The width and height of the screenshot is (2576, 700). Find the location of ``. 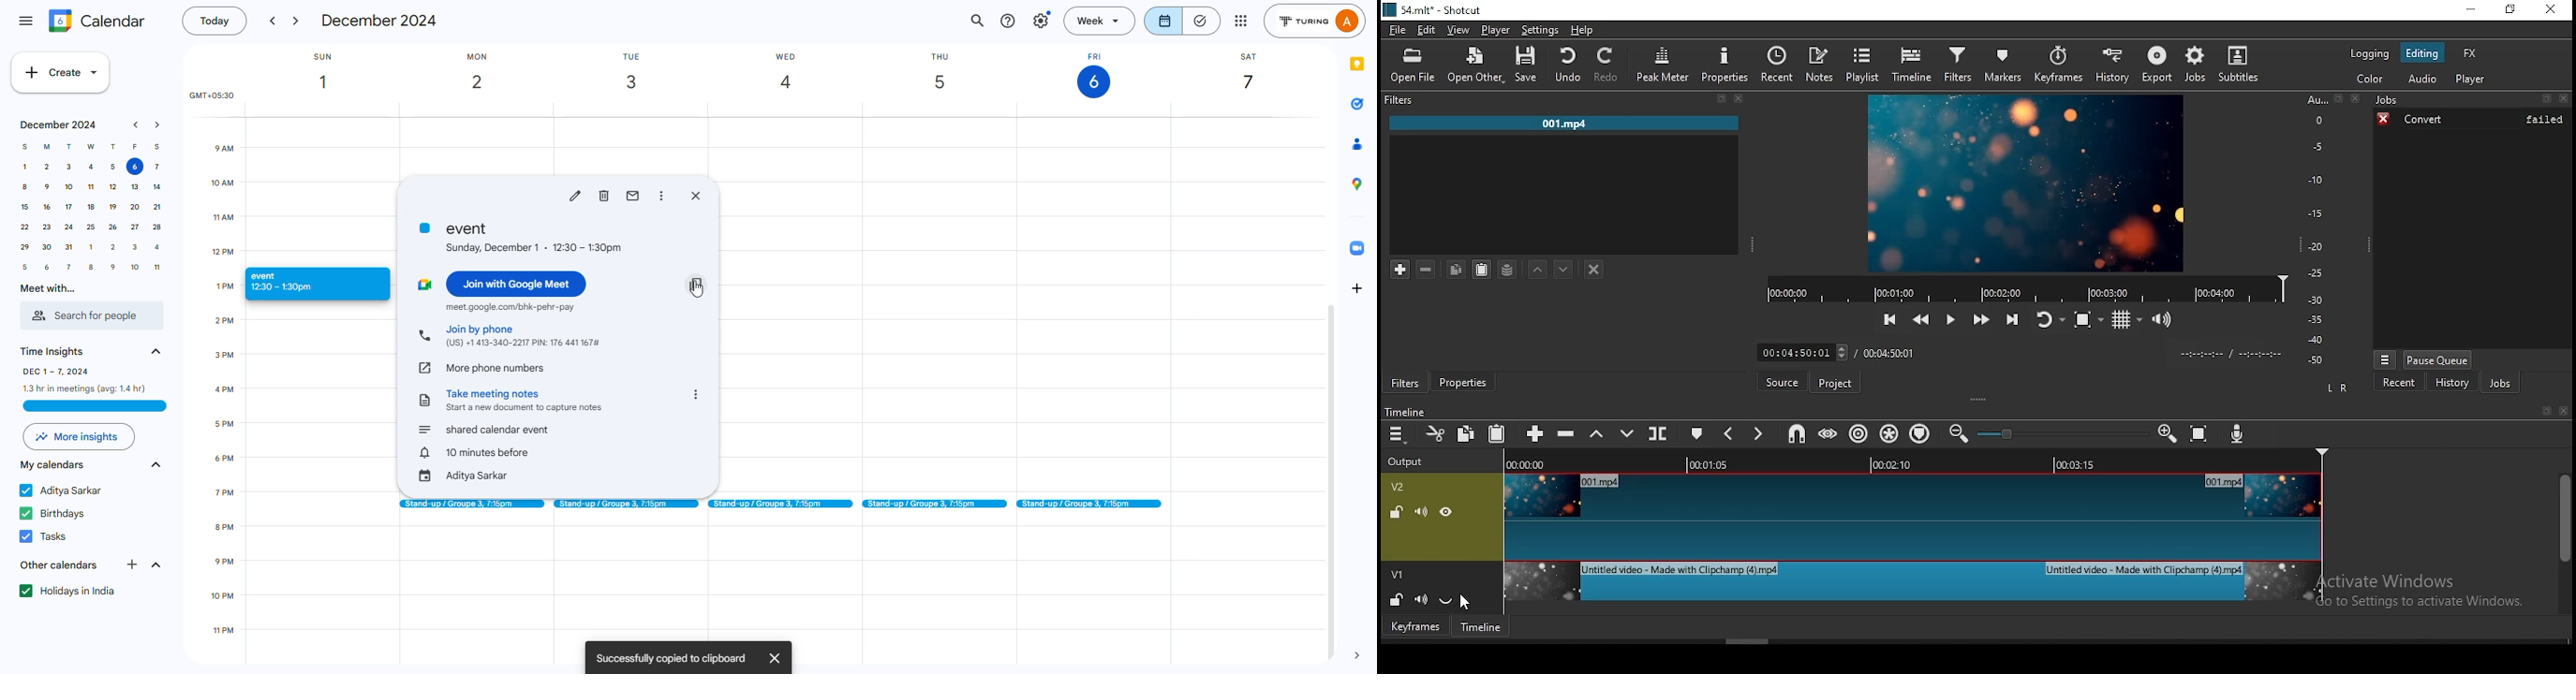

 is located at coordinates (775, 659).